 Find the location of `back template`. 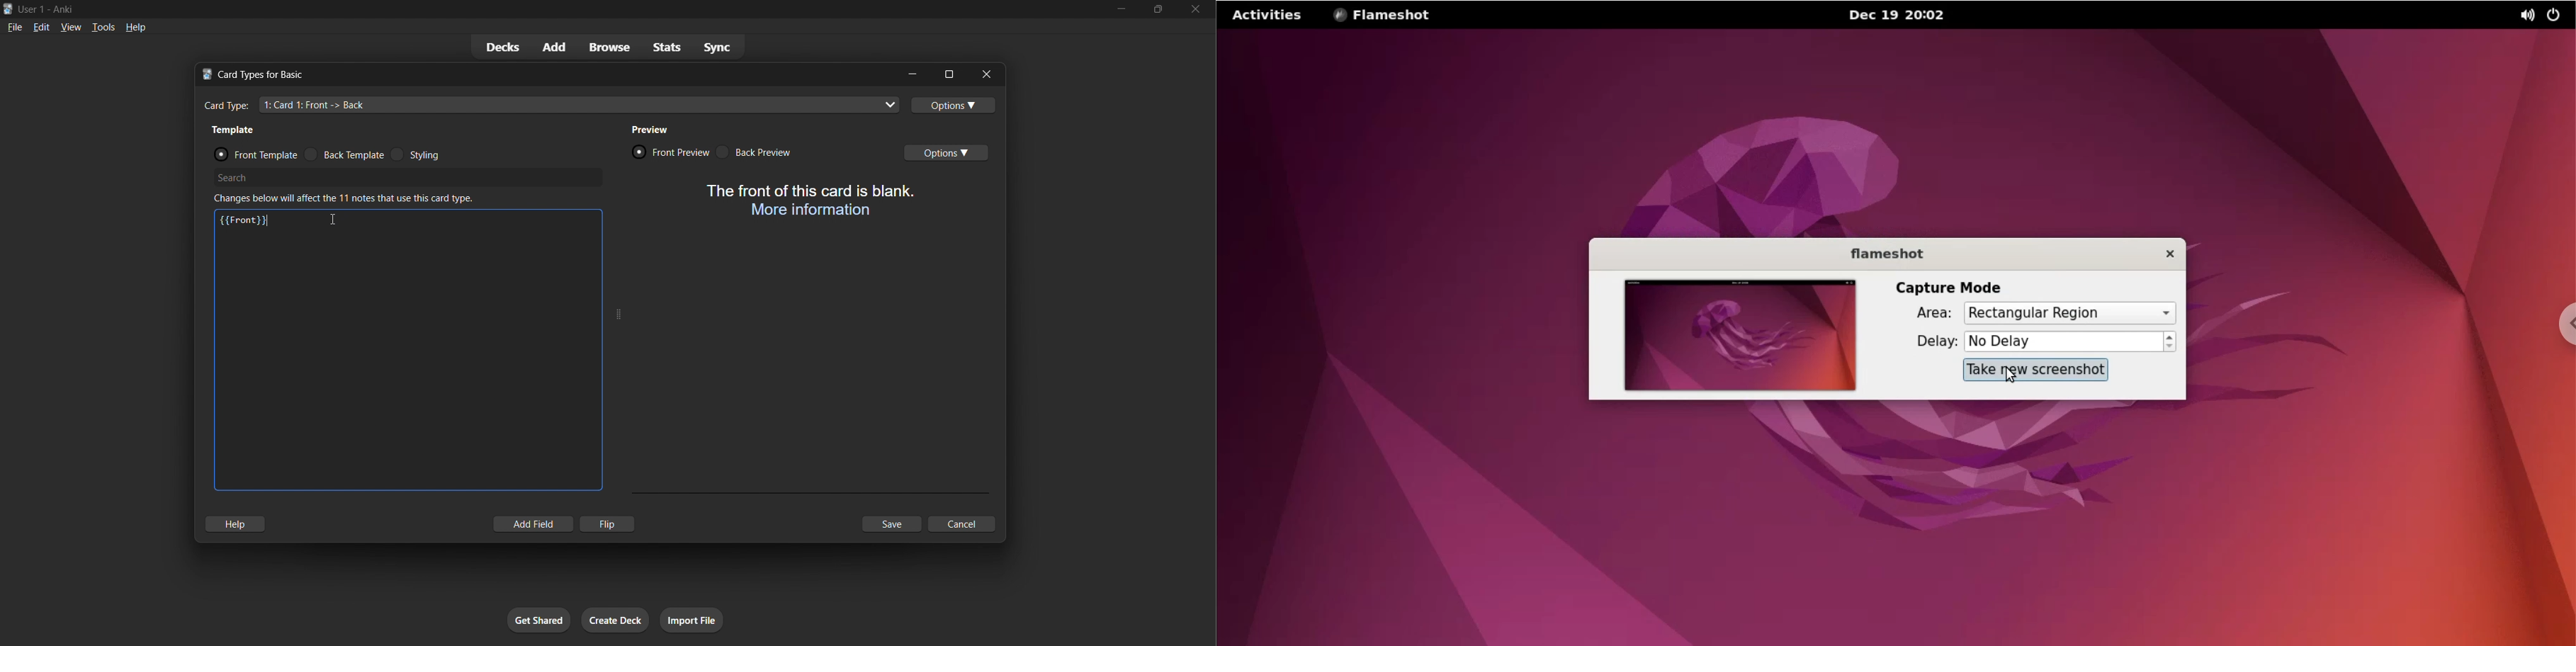

back template is located at coordinates (347, 154).